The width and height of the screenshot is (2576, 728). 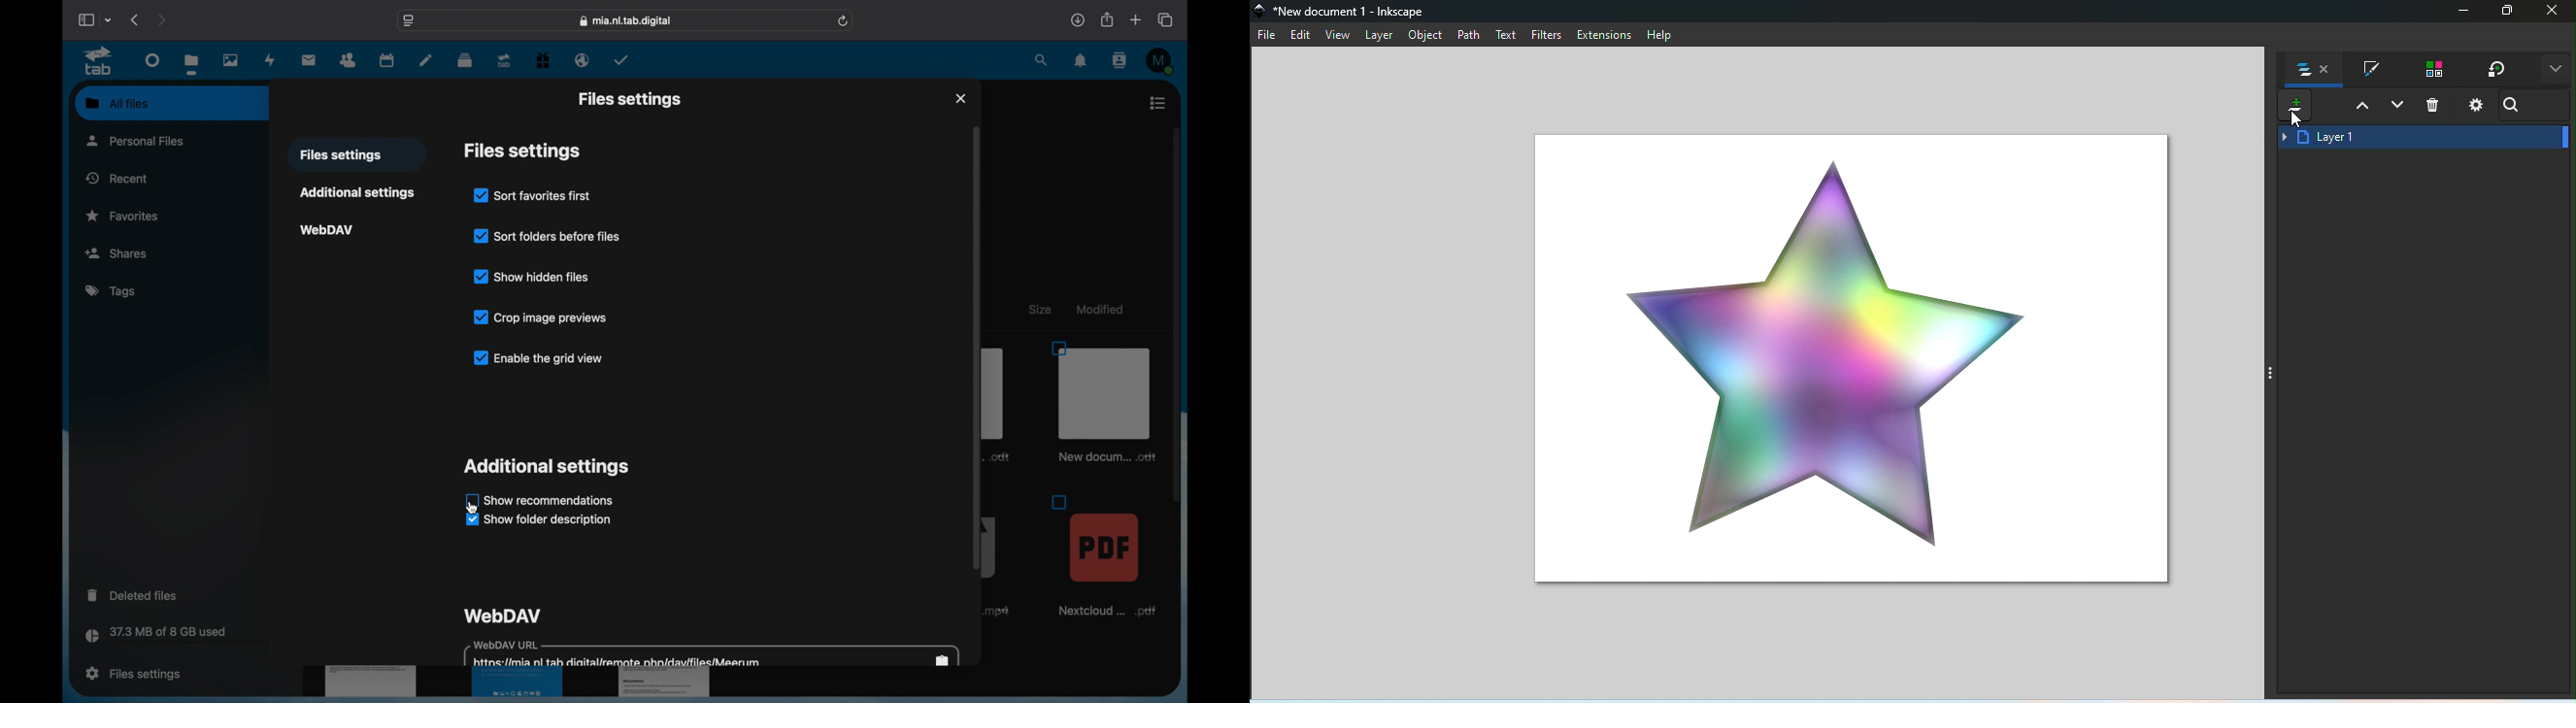 I want to click on document, so click(x=664, y=688).